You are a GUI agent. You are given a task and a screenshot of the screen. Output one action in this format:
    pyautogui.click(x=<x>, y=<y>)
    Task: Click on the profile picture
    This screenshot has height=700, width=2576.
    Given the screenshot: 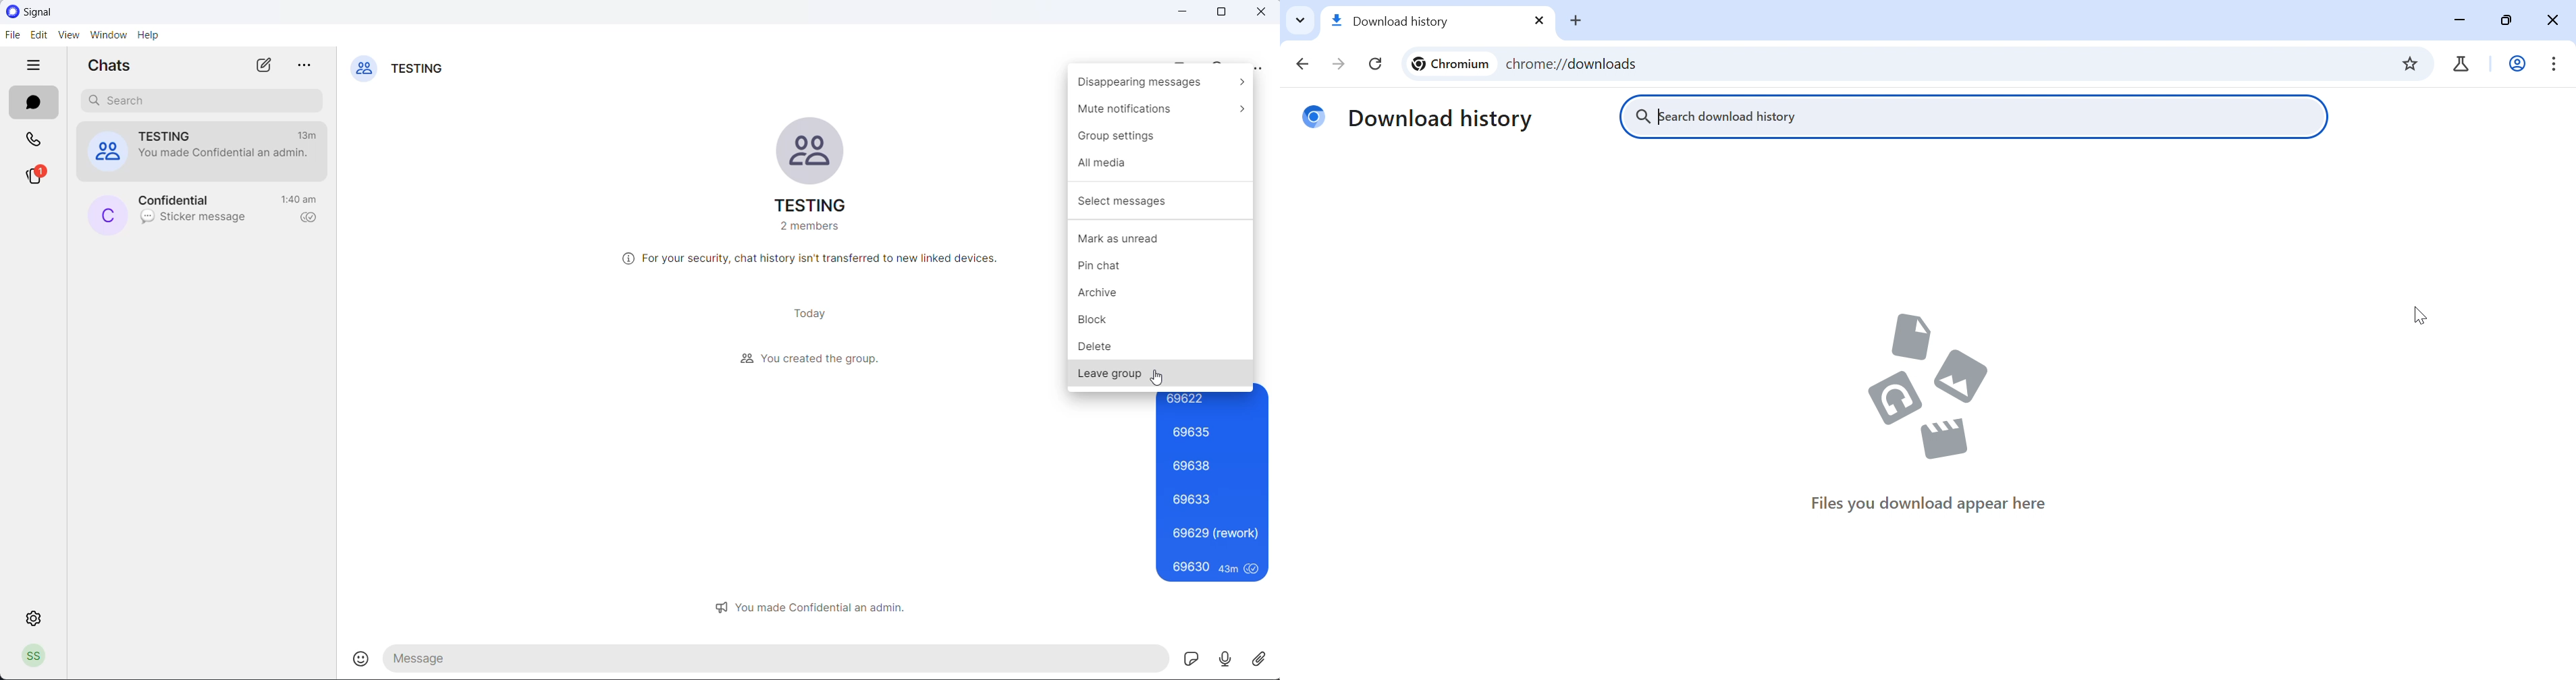 What is the action you would take?
    pyautogui.click(x=108, y=215)
    